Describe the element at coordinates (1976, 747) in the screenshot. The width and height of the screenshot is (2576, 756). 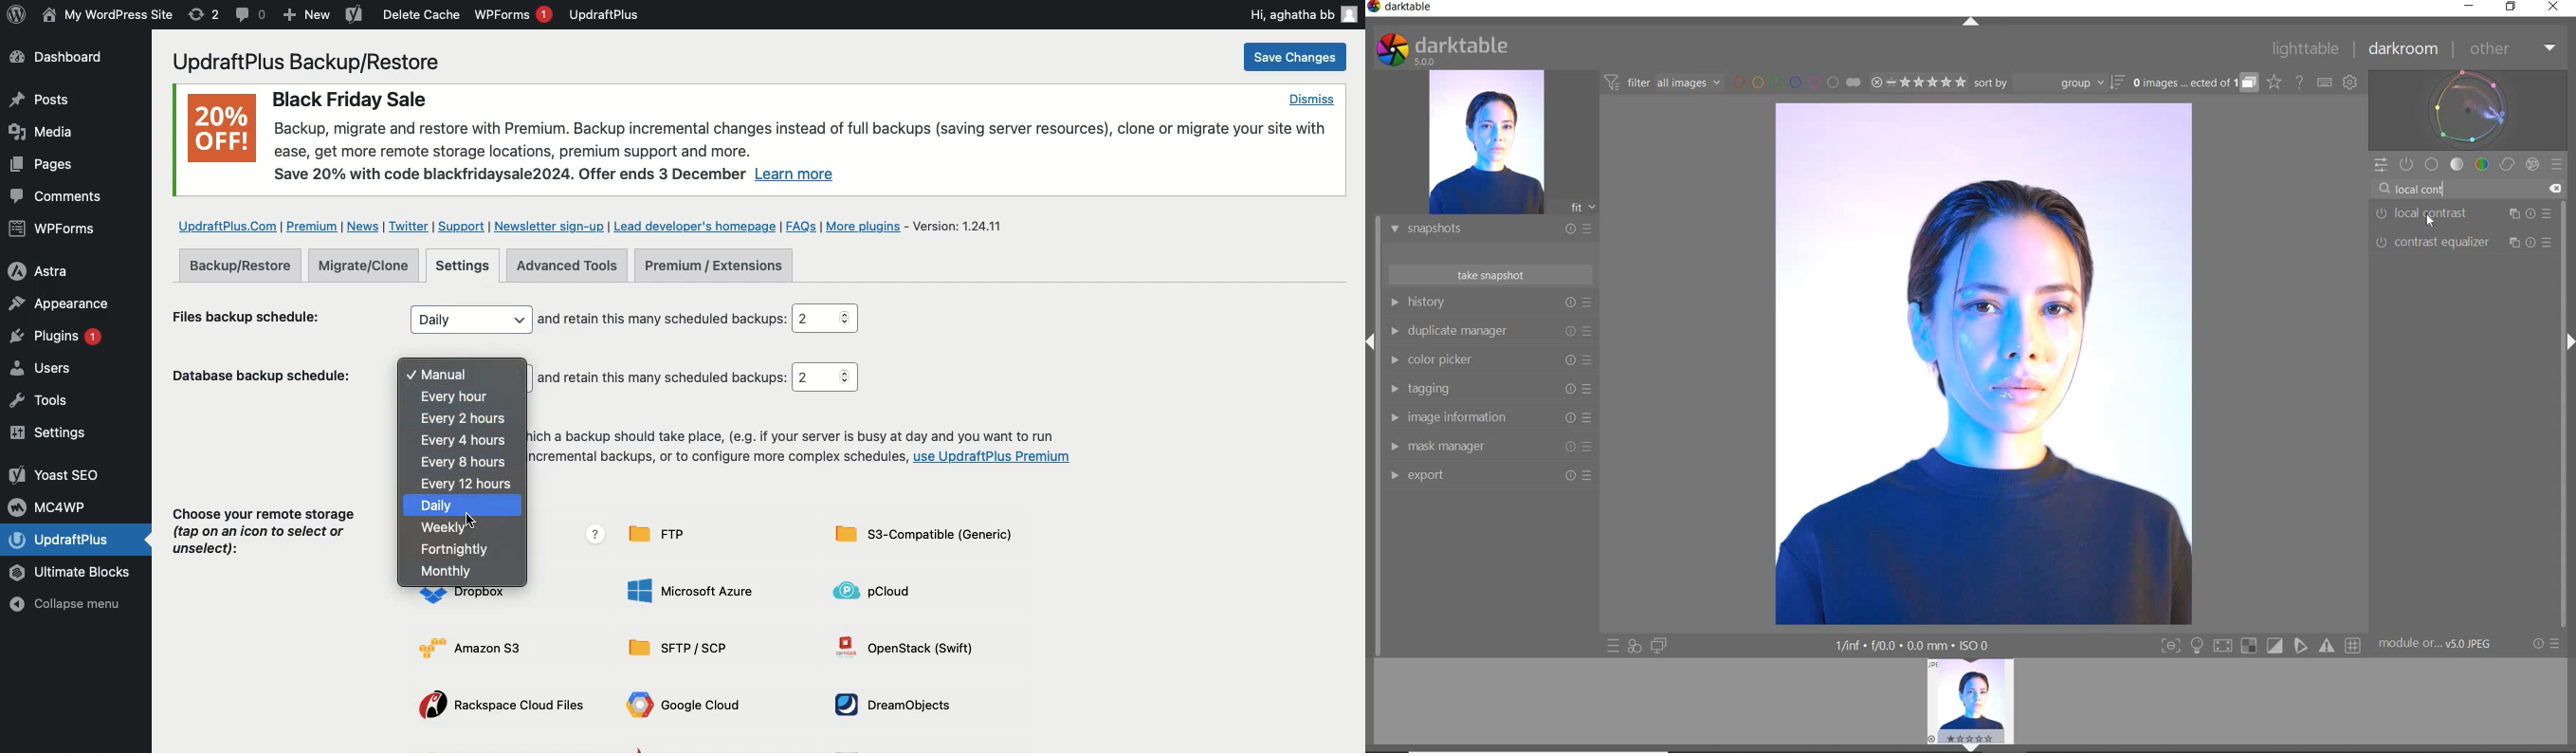
I see `EXPAND/COLLAPSE` at that location.